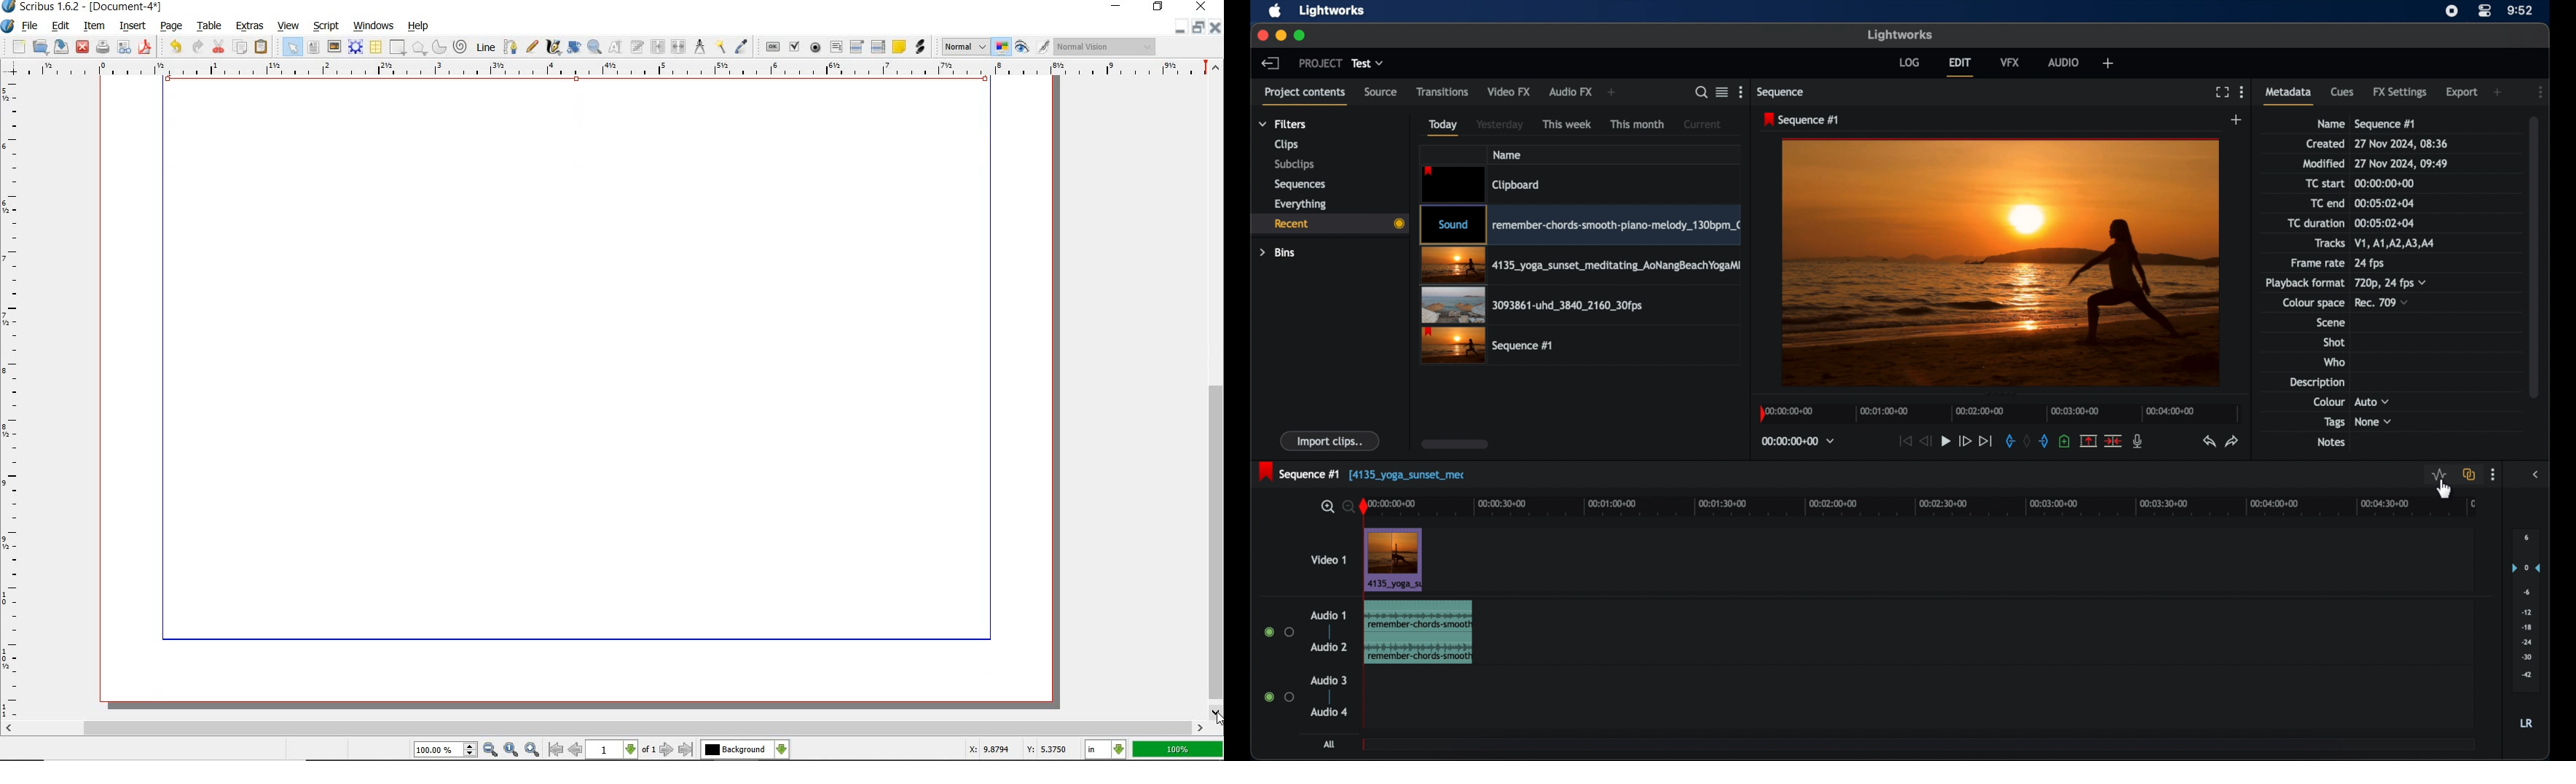  Describe the element at coordinates (1278, 696) in the screenshot. I see `radio buttons` at that location.